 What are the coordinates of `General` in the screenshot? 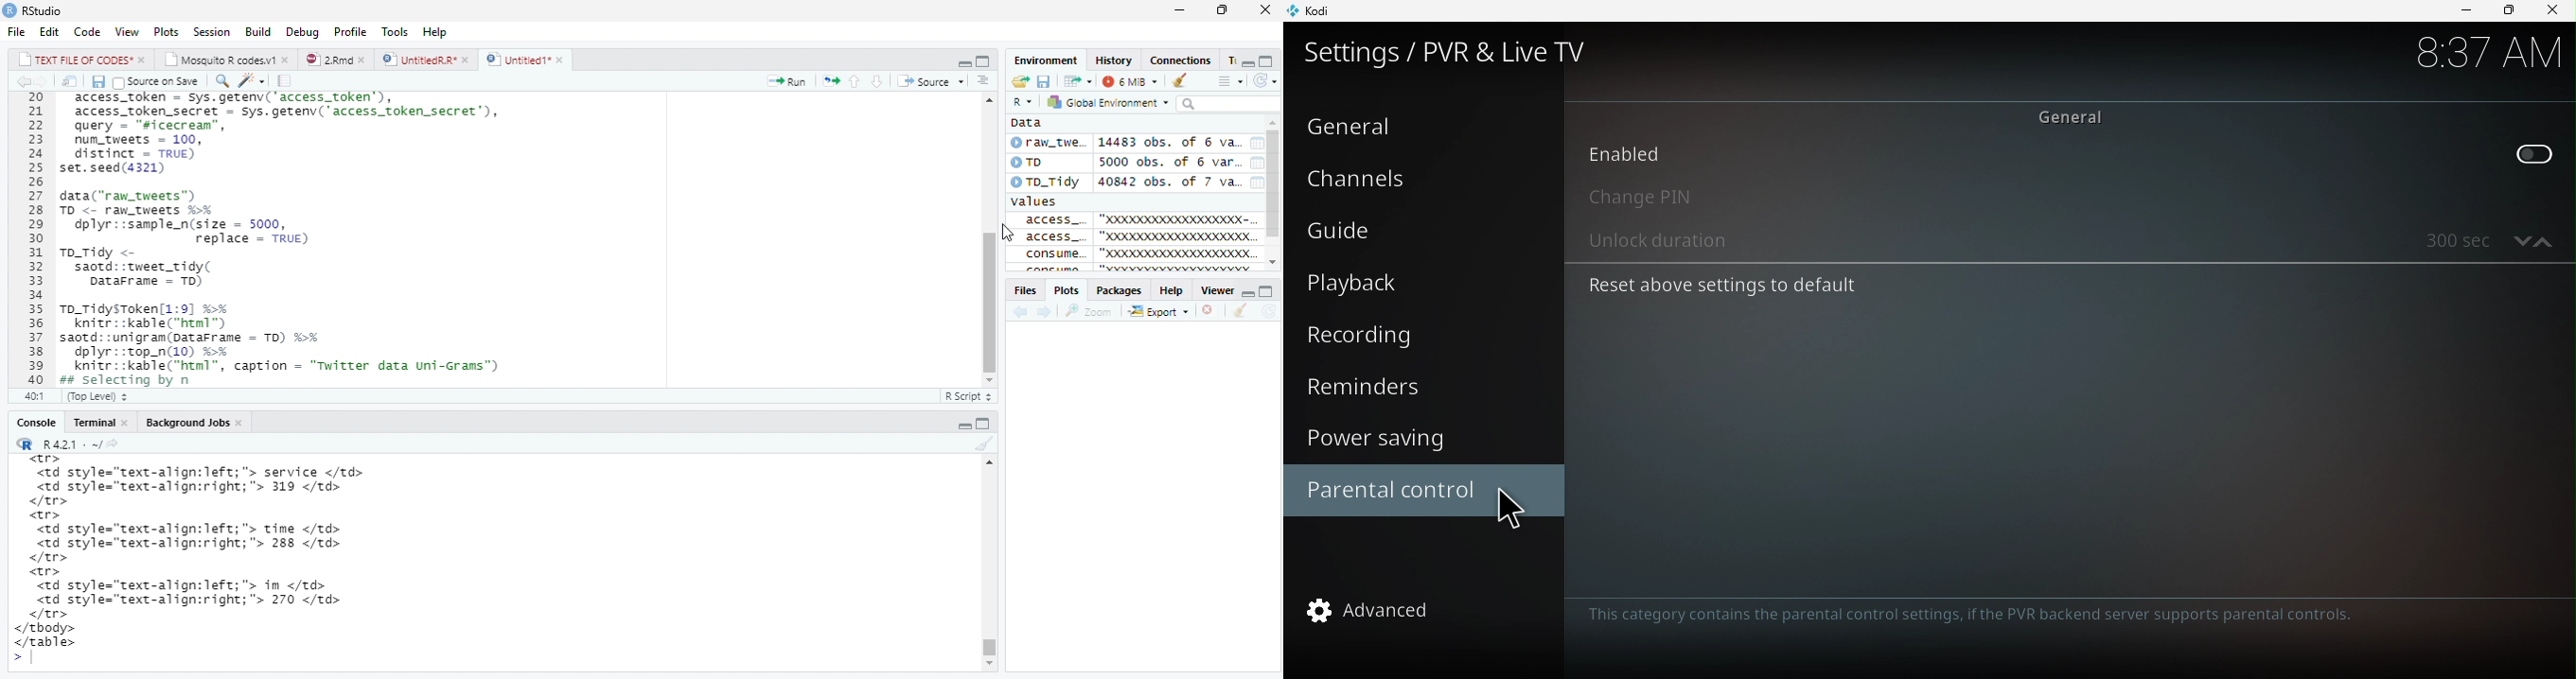 It's located at (2073, 116).